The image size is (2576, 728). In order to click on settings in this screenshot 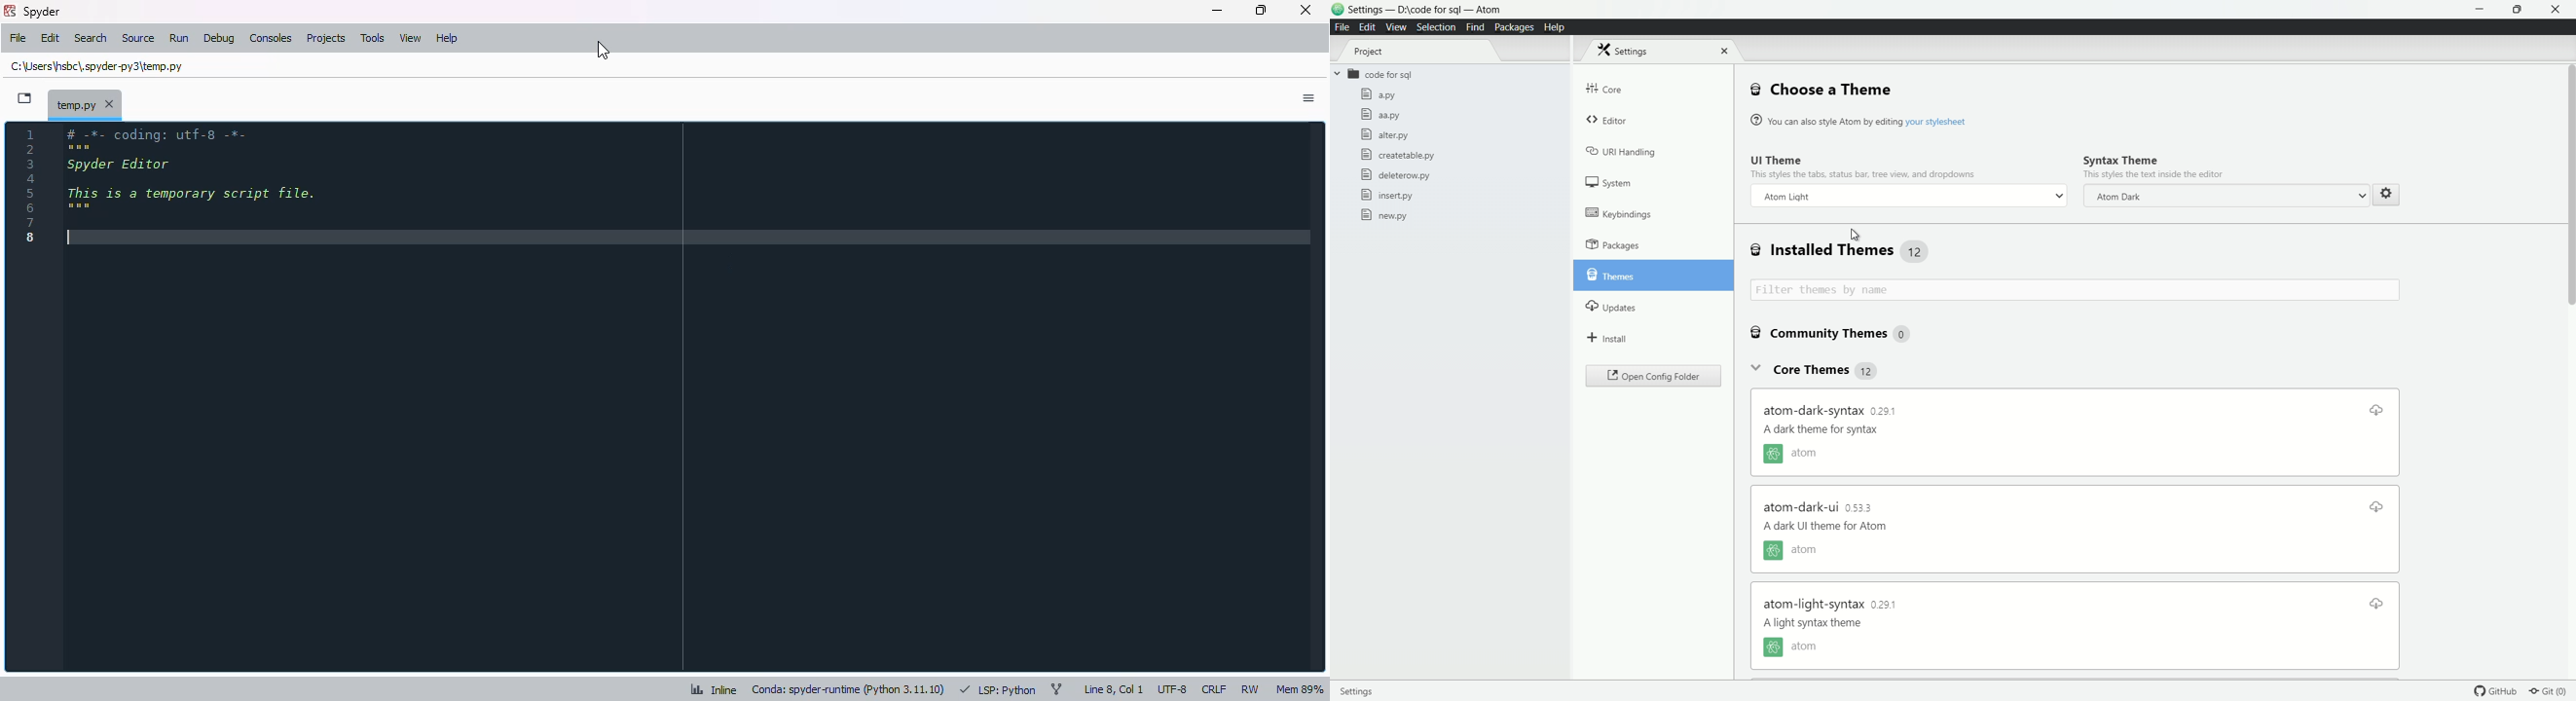, I will do `click(1368, 689)`.